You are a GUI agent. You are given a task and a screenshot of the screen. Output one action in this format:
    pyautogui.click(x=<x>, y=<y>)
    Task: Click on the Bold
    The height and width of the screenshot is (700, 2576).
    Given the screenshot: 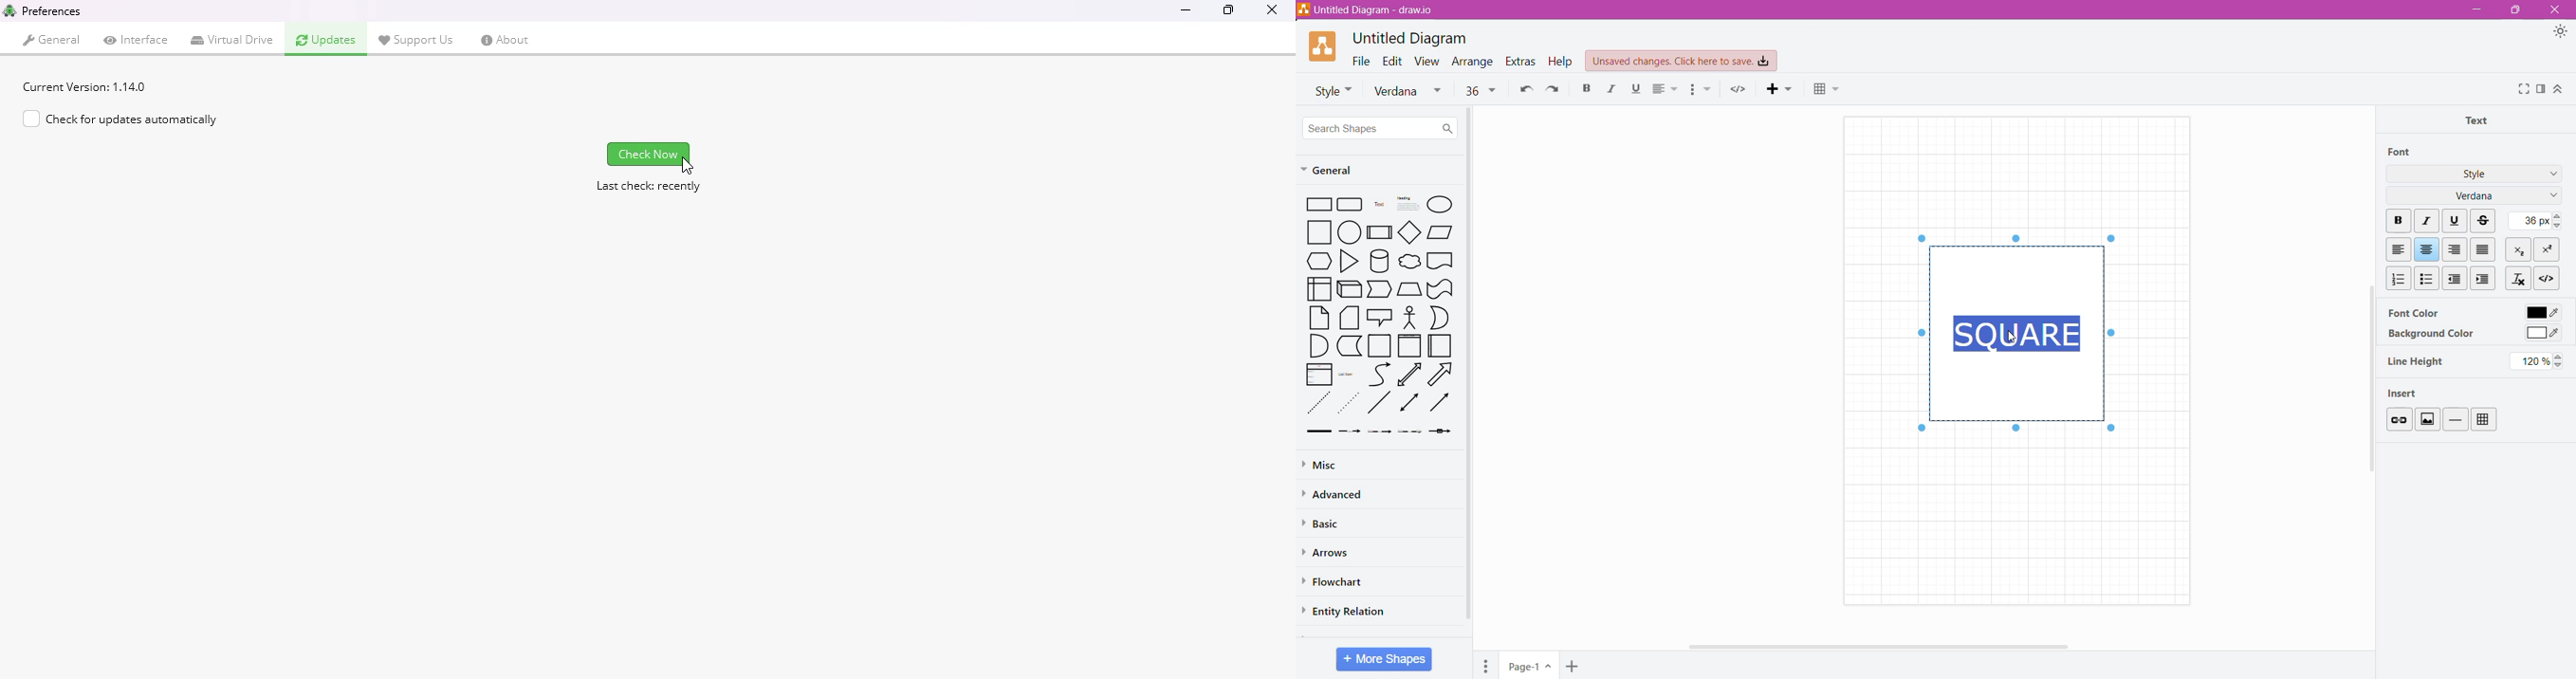 What is the action you would take?
    pyautogui.click(x=2398, y=221)
    